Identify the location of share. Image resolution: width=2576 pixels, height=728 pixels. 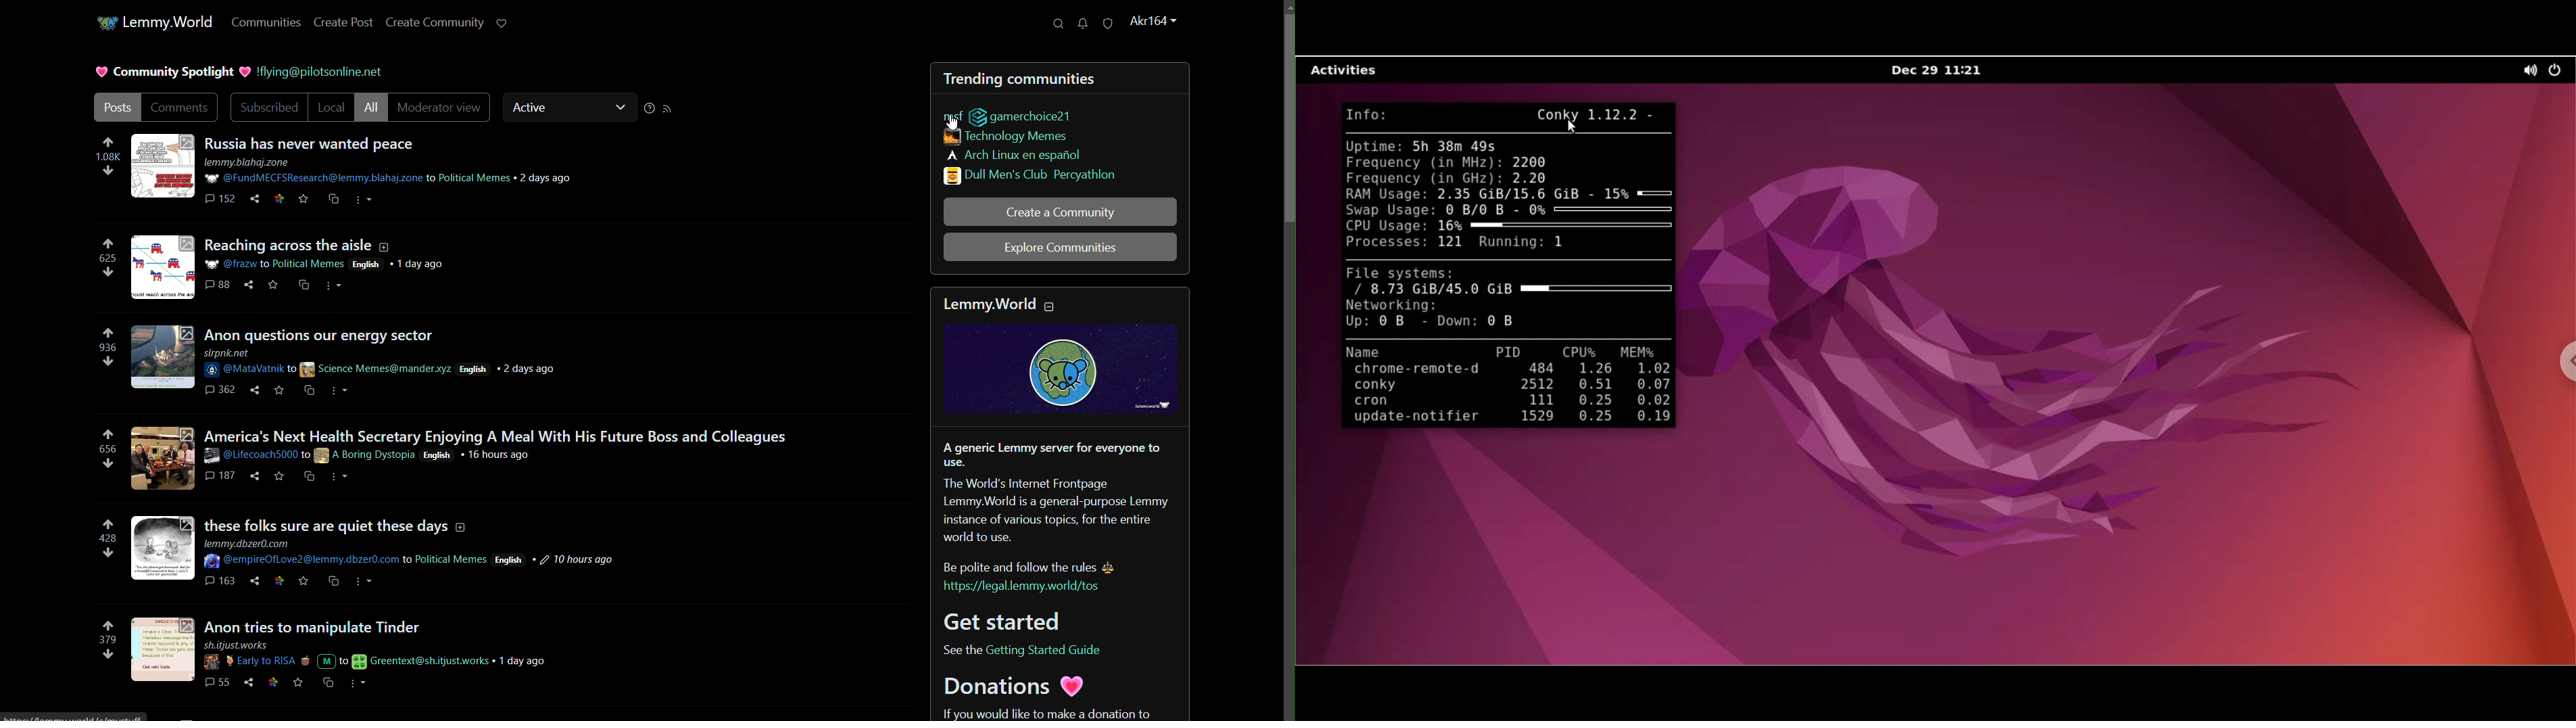
(249, 283).